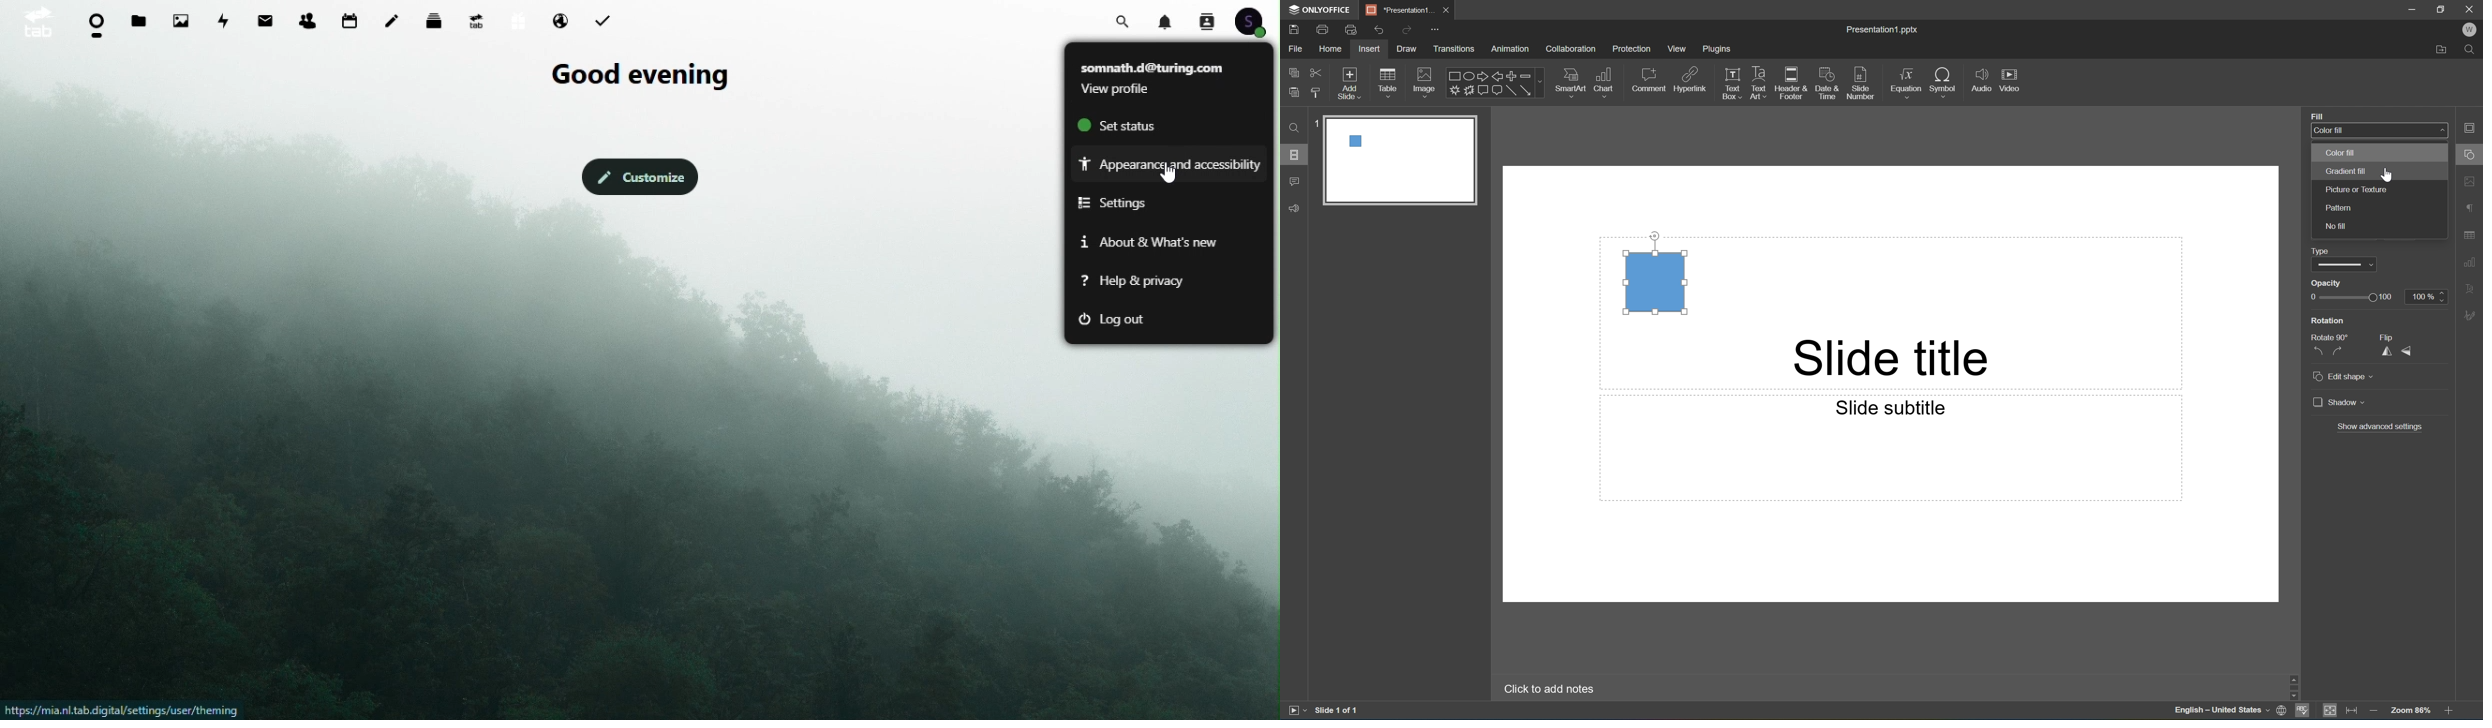 The width and height of the screenshot is (2492, 728). Describe the element at coordinates (307, 17) in the screenshot. I see `Contacts` at that location.